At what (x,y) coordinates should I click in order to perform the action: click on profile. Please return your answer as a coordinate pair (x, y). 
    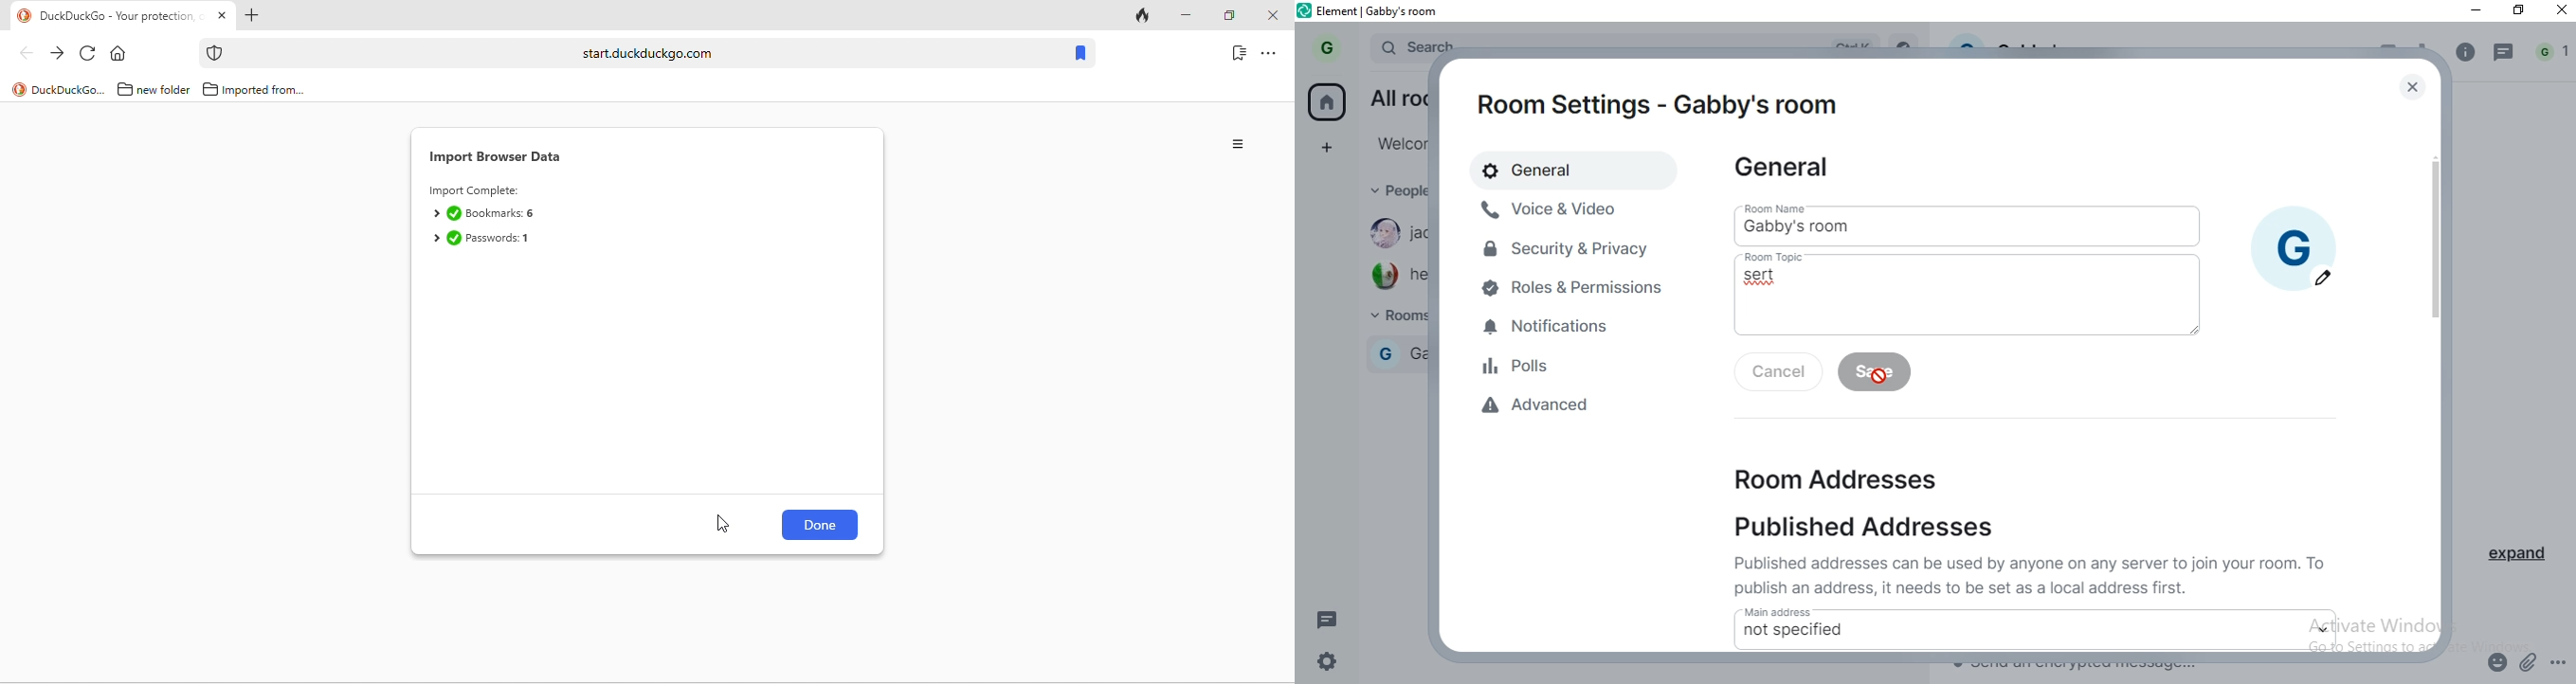
    Looking at the image, I should click on (1325, 47).